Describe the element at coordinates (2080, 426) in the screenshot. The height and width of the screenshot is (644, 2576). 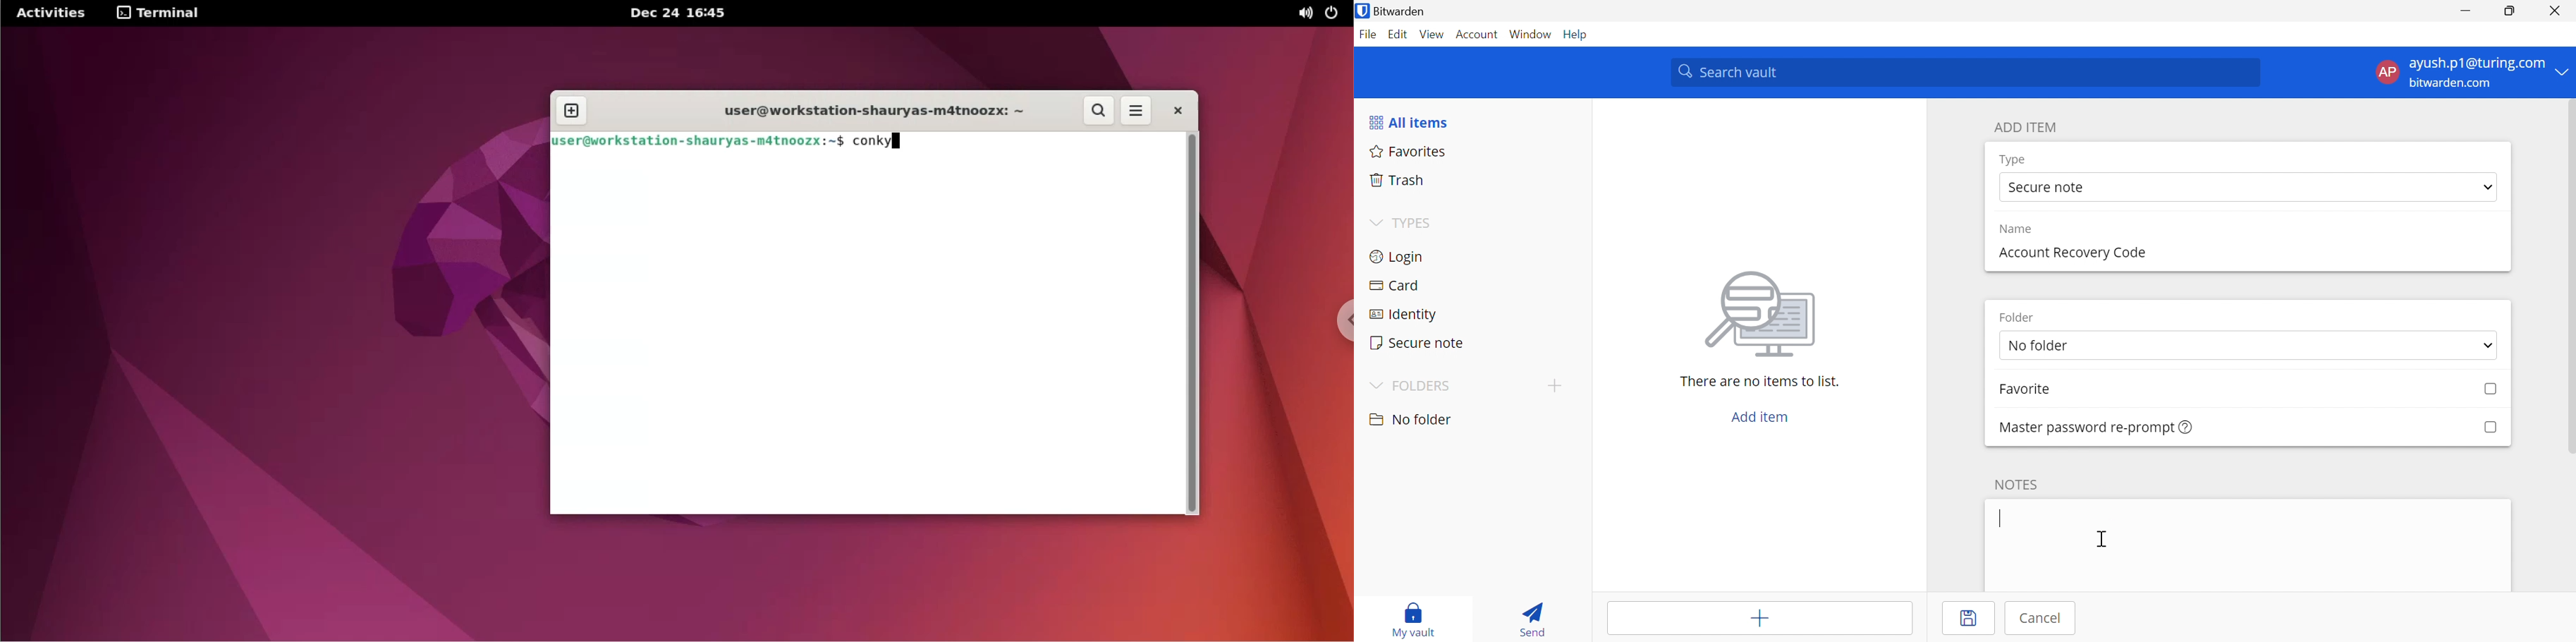
I see `Master password re-prompt @` at that location.